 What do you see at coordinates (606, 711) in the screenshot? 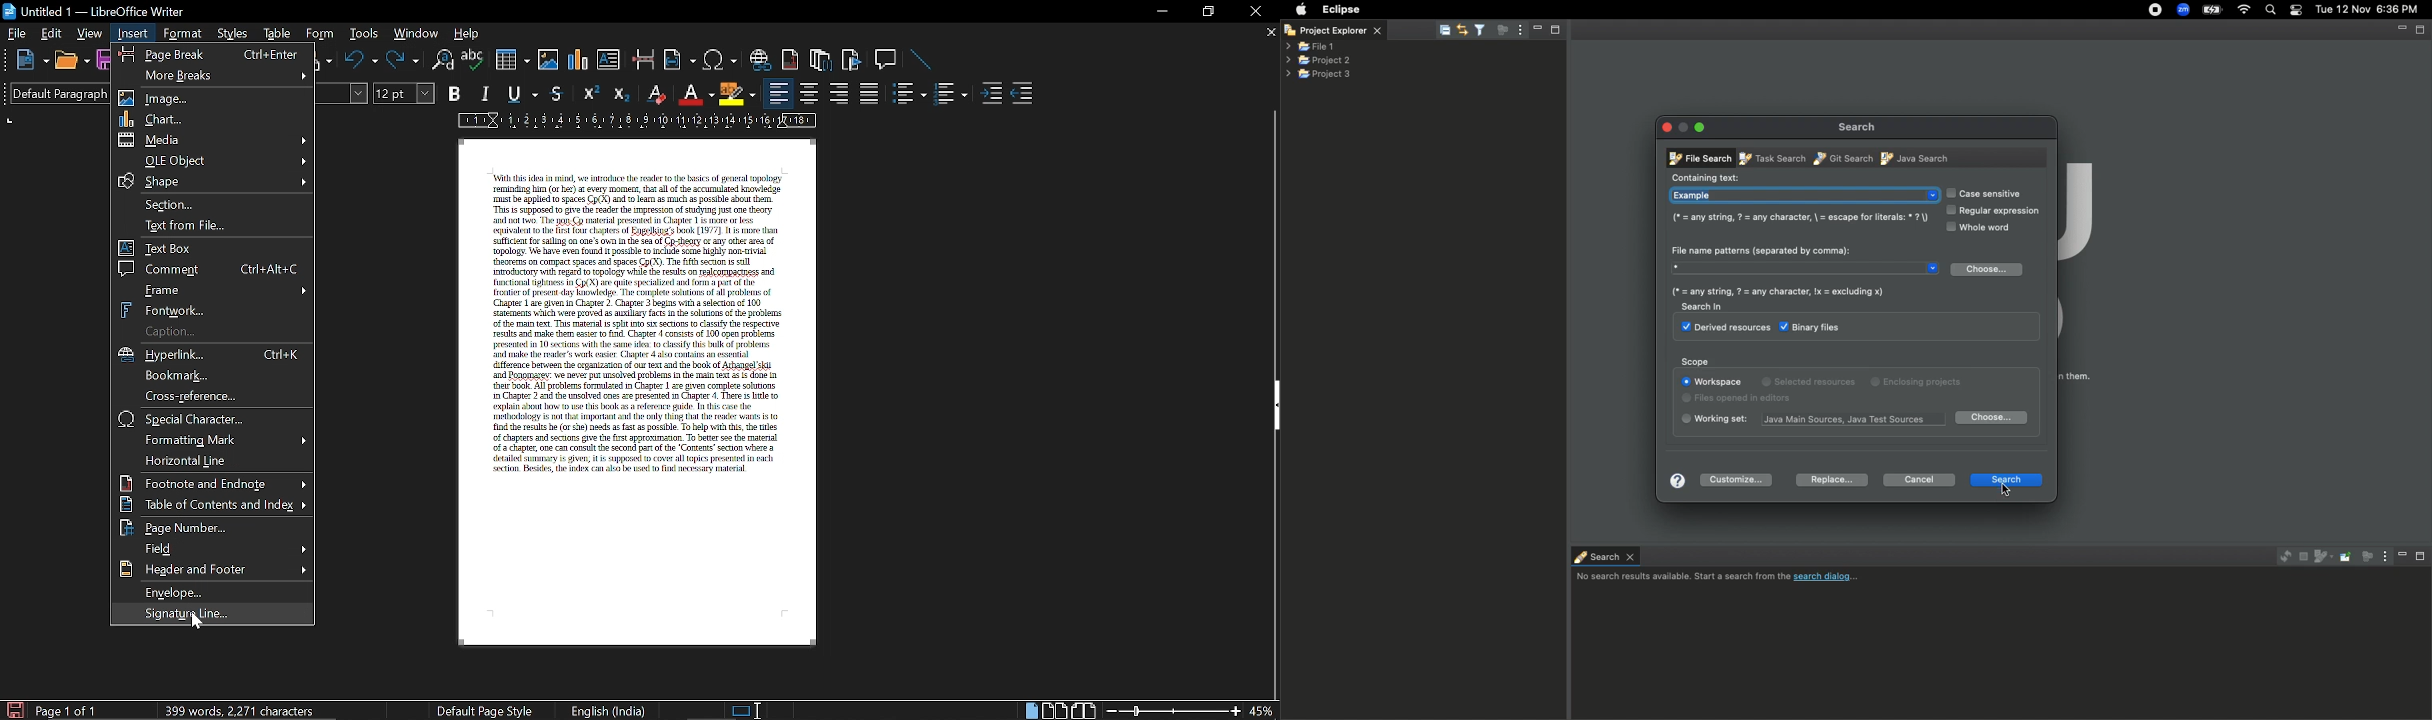
I see `current language: english` at bounding box center [606, 711].